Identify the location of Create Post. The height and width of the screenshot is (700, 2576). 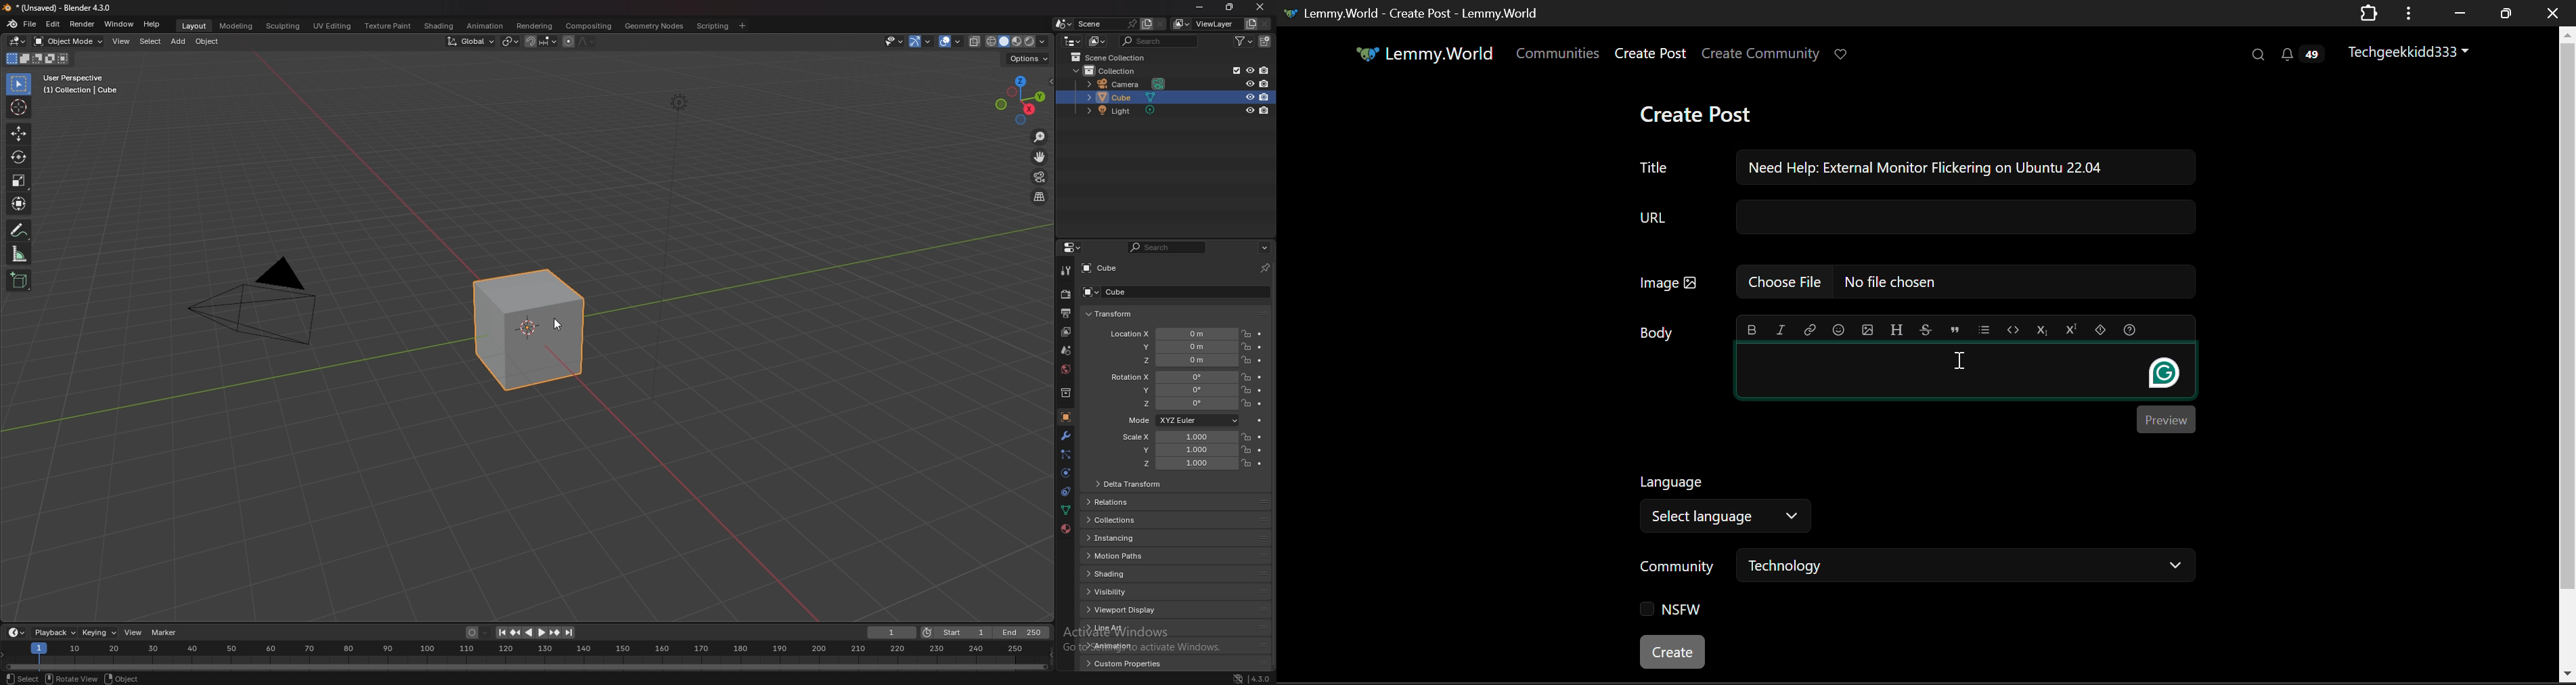
(1700, 111).